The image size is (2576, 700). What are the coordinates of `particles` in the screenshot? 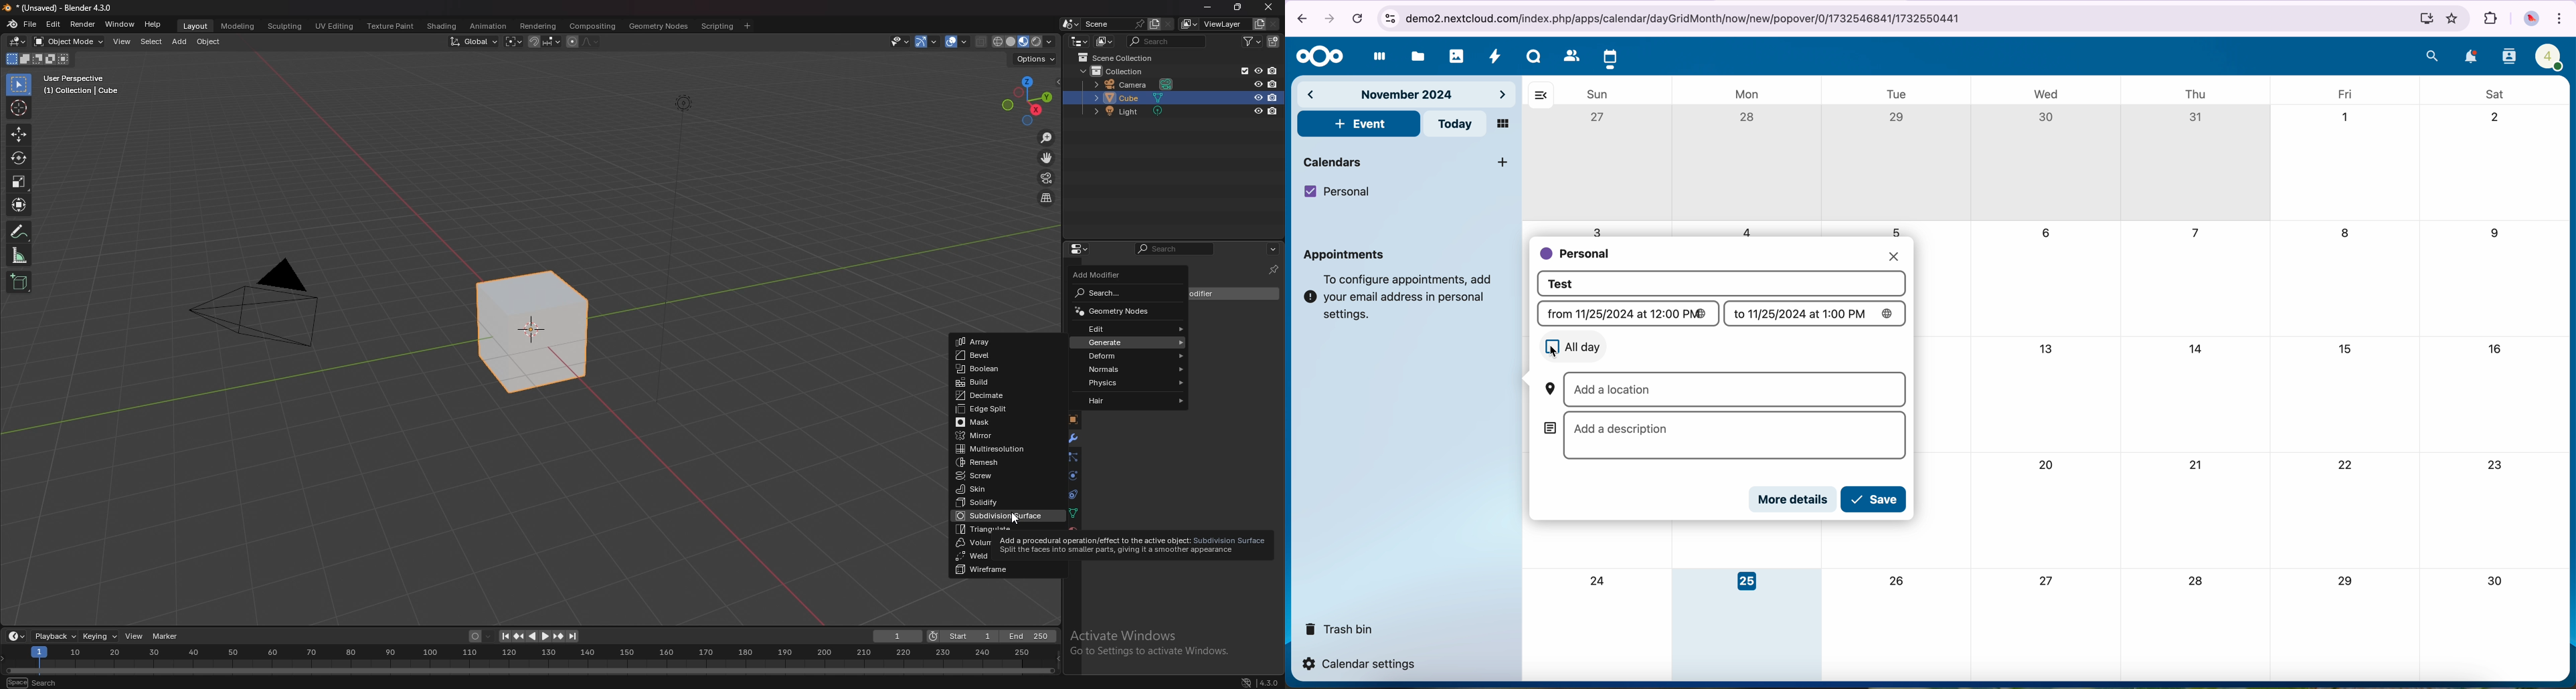 It's located at (1073, 456).